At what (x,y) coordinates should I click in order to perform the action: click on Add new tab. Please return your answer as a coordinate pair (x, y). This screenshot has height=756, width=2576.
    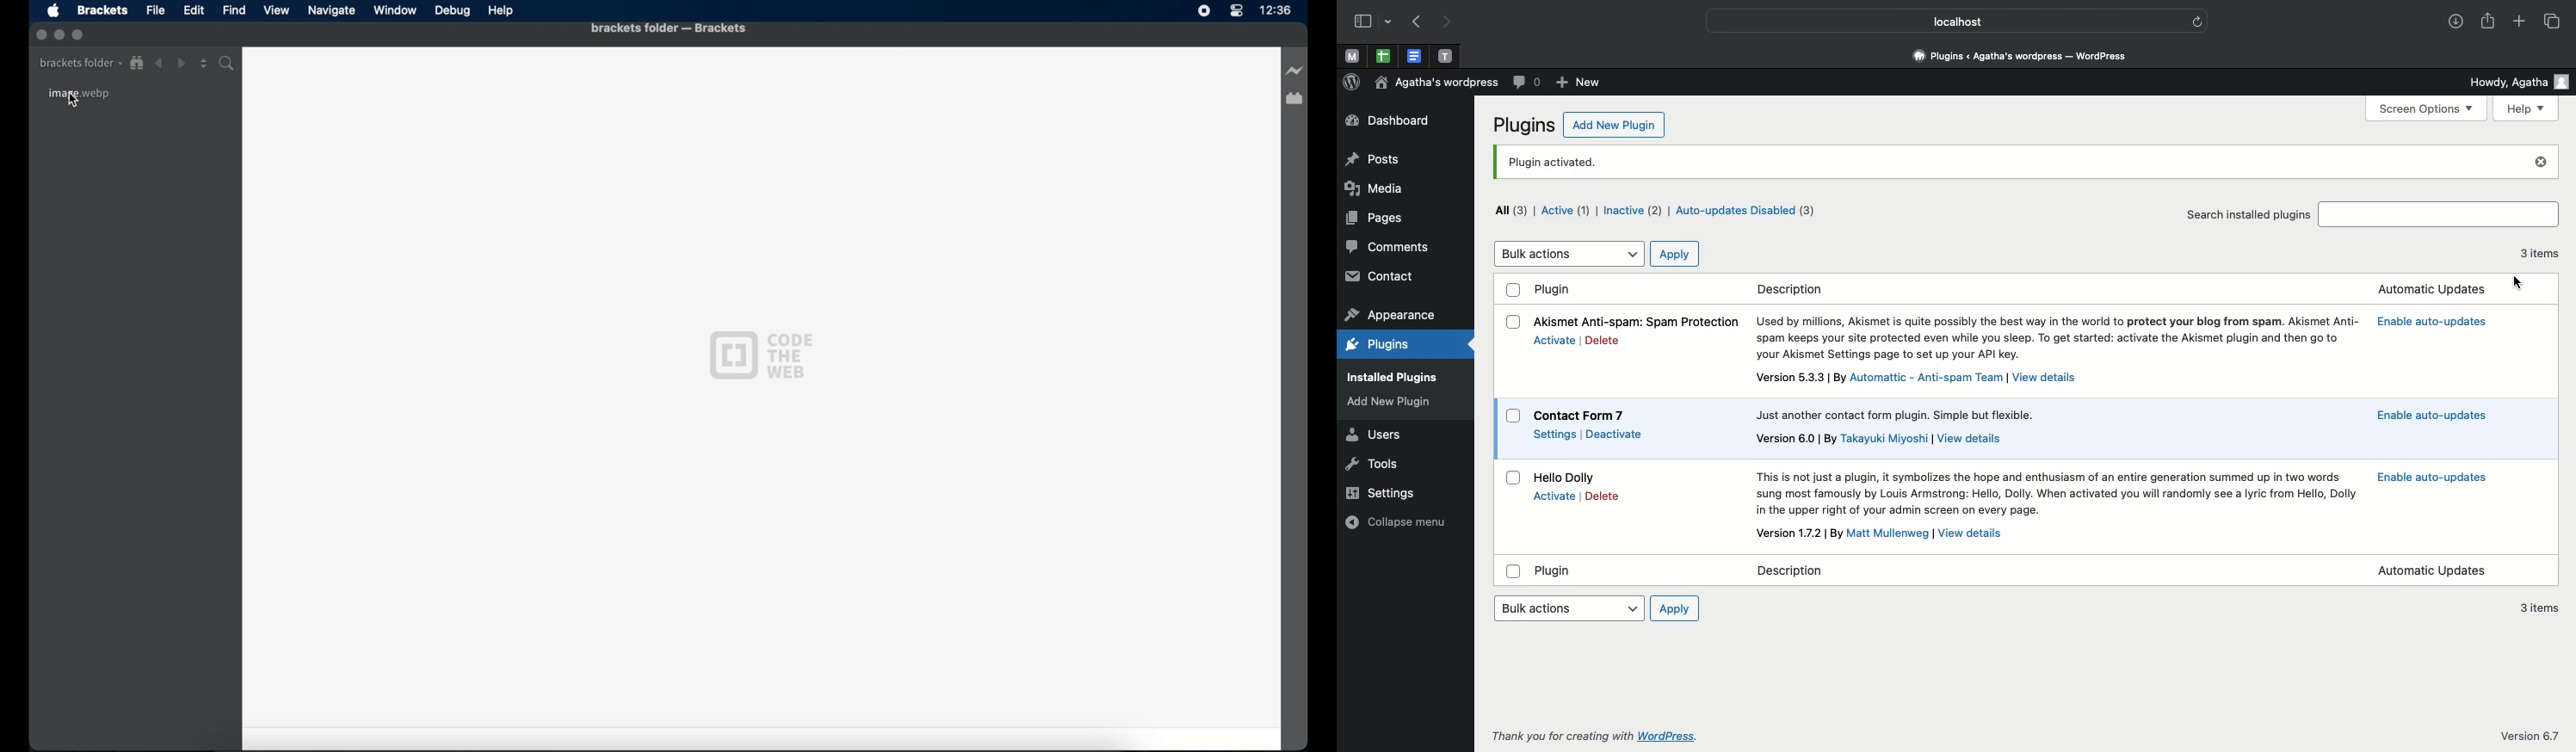
    Looking at the image, I should click on (2519, 22).